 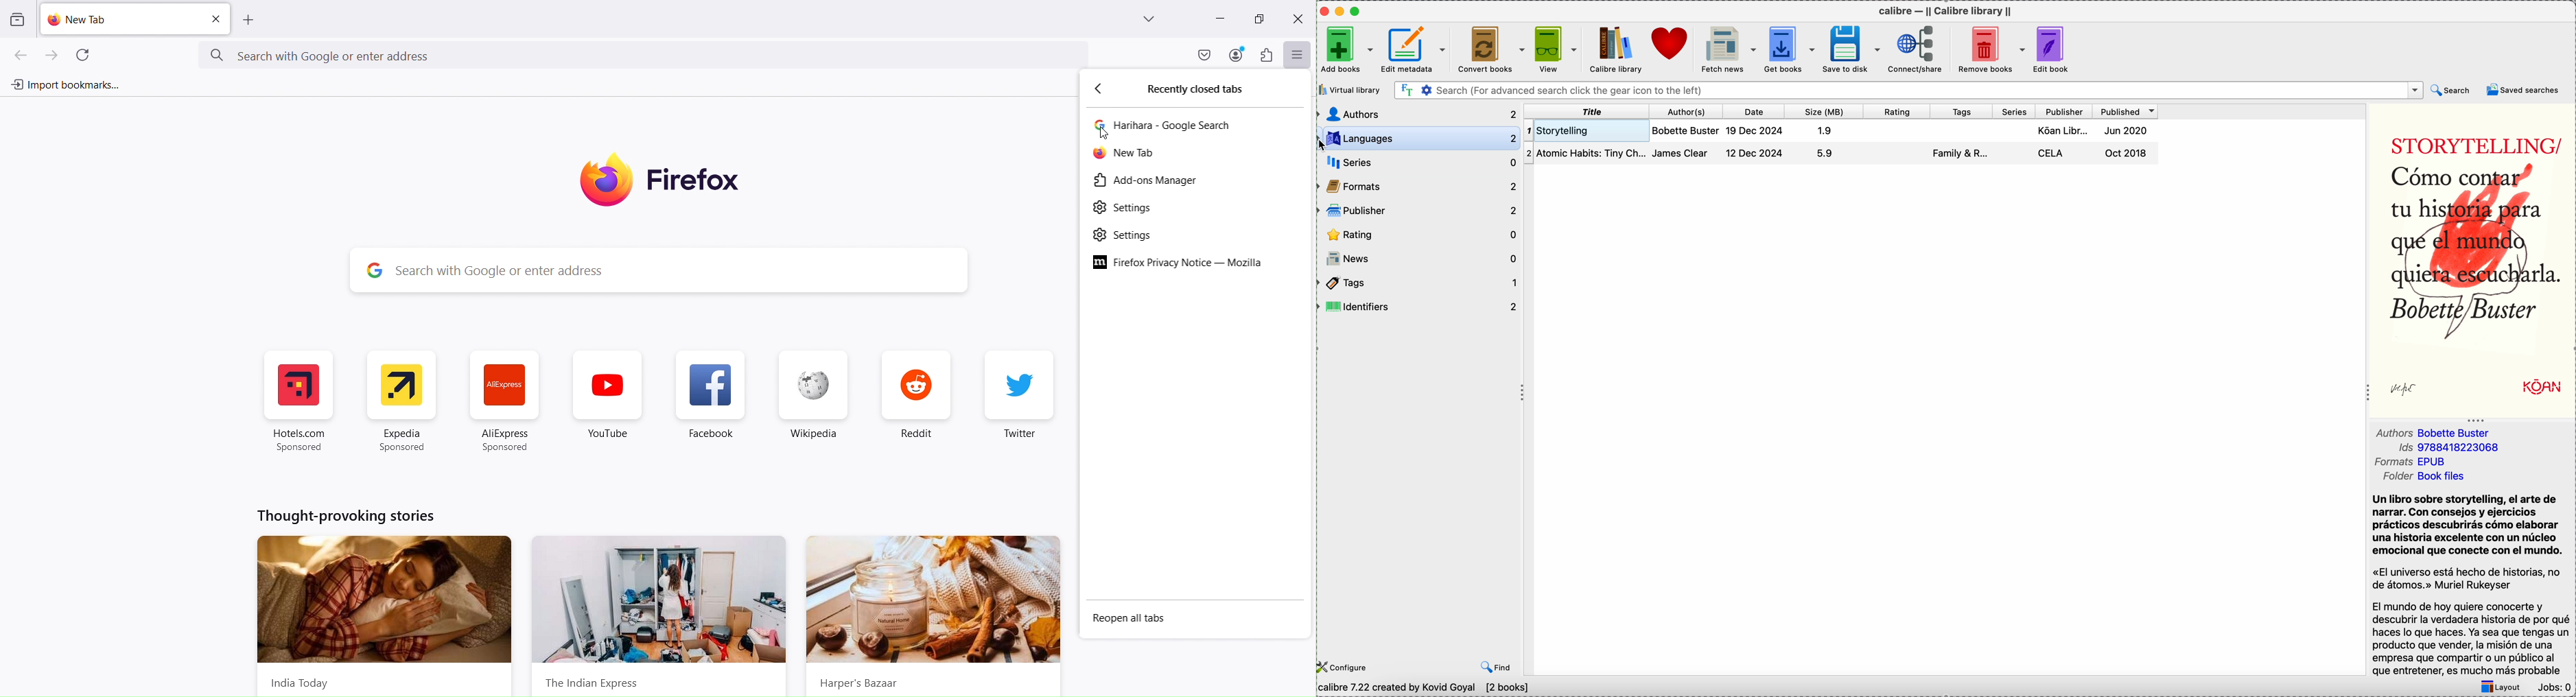 I want to click on author(s), so click(x=1688, y=112).